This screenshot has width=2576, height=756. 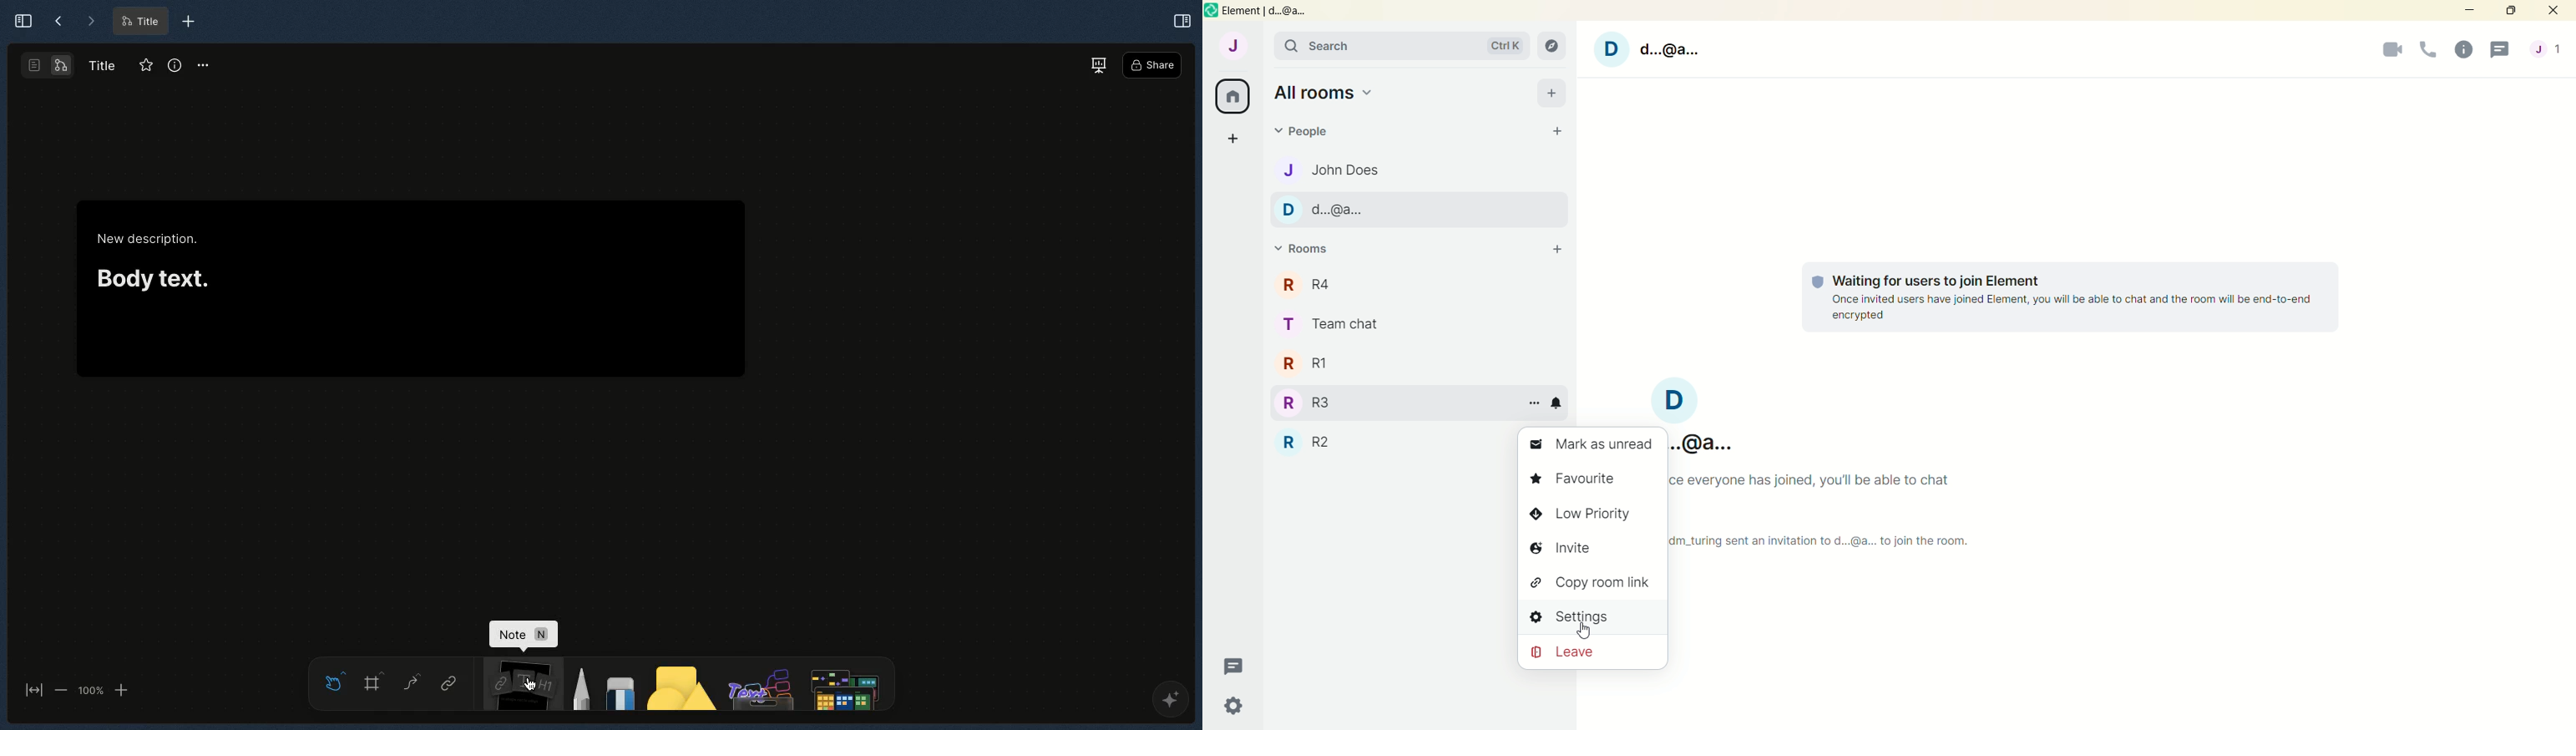 What do you see at coordinates (2068, 296) in the screenshot?
I see `Waiting for users to join element` at bounding box center [2068, 296].